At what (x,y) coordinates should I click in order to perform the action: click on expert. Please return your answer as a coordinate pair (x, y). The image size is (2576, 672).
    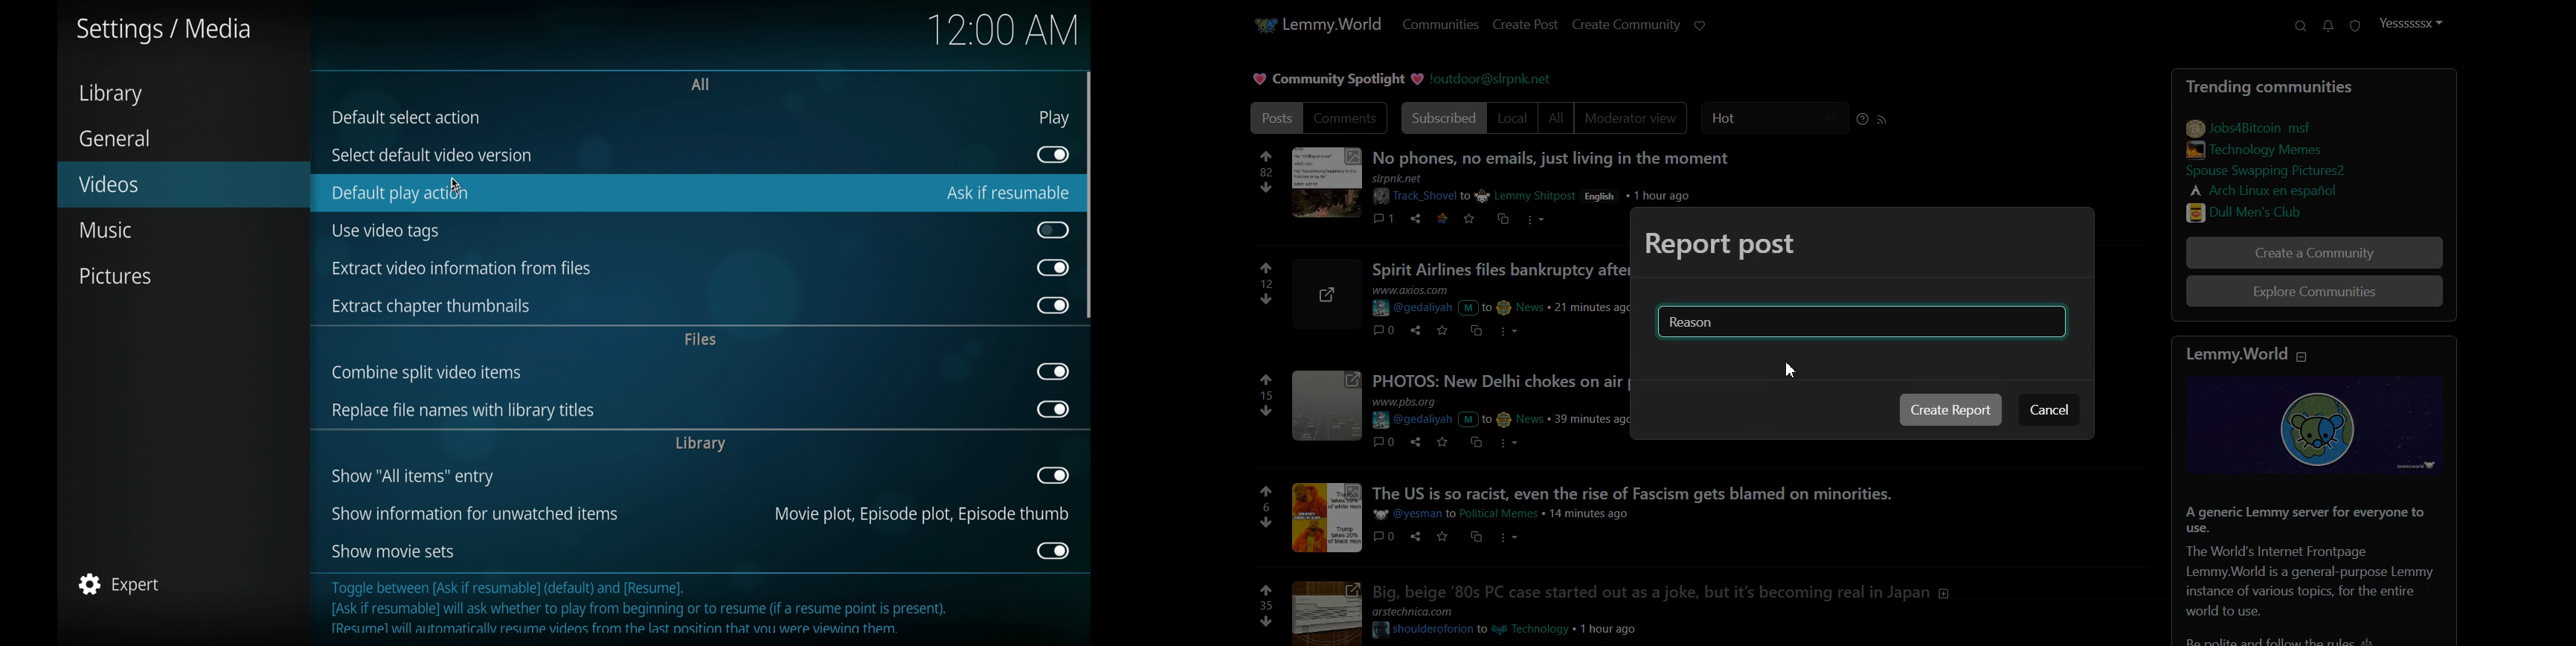
    Looking at the image, I should click on (119, 583).